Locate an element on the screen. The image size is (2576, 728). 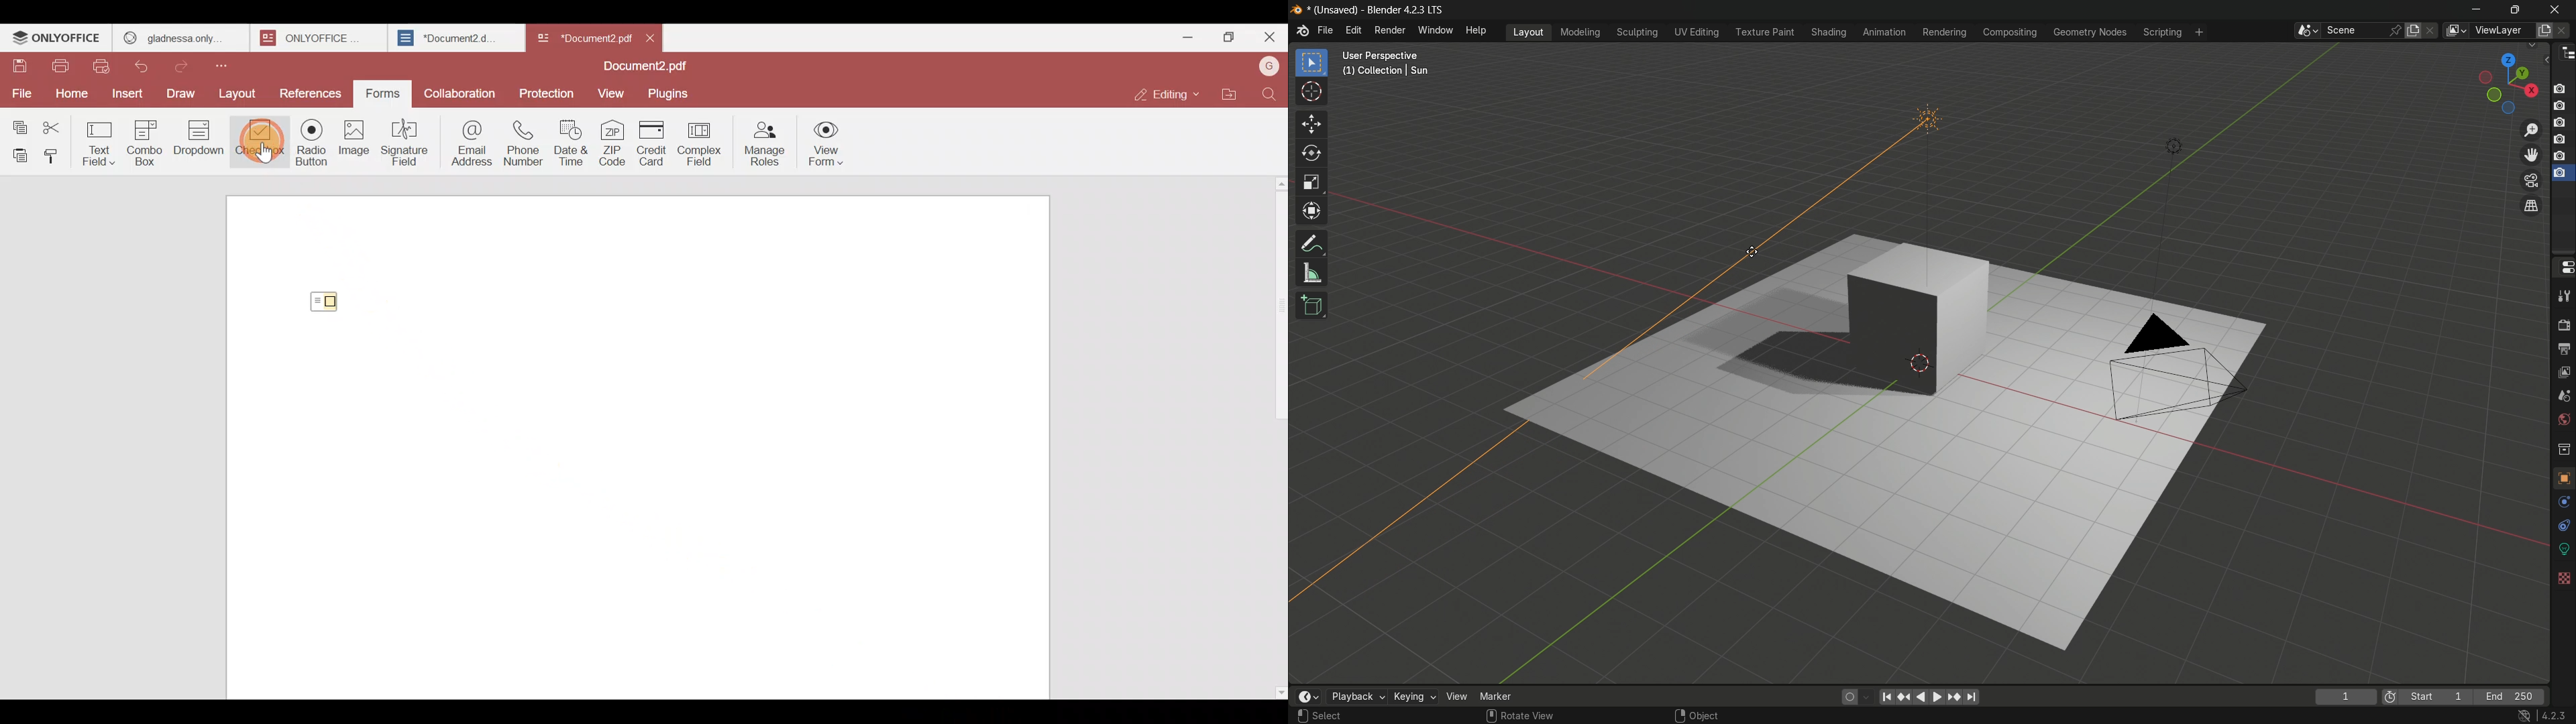
References is located at coordinates (311, 93).